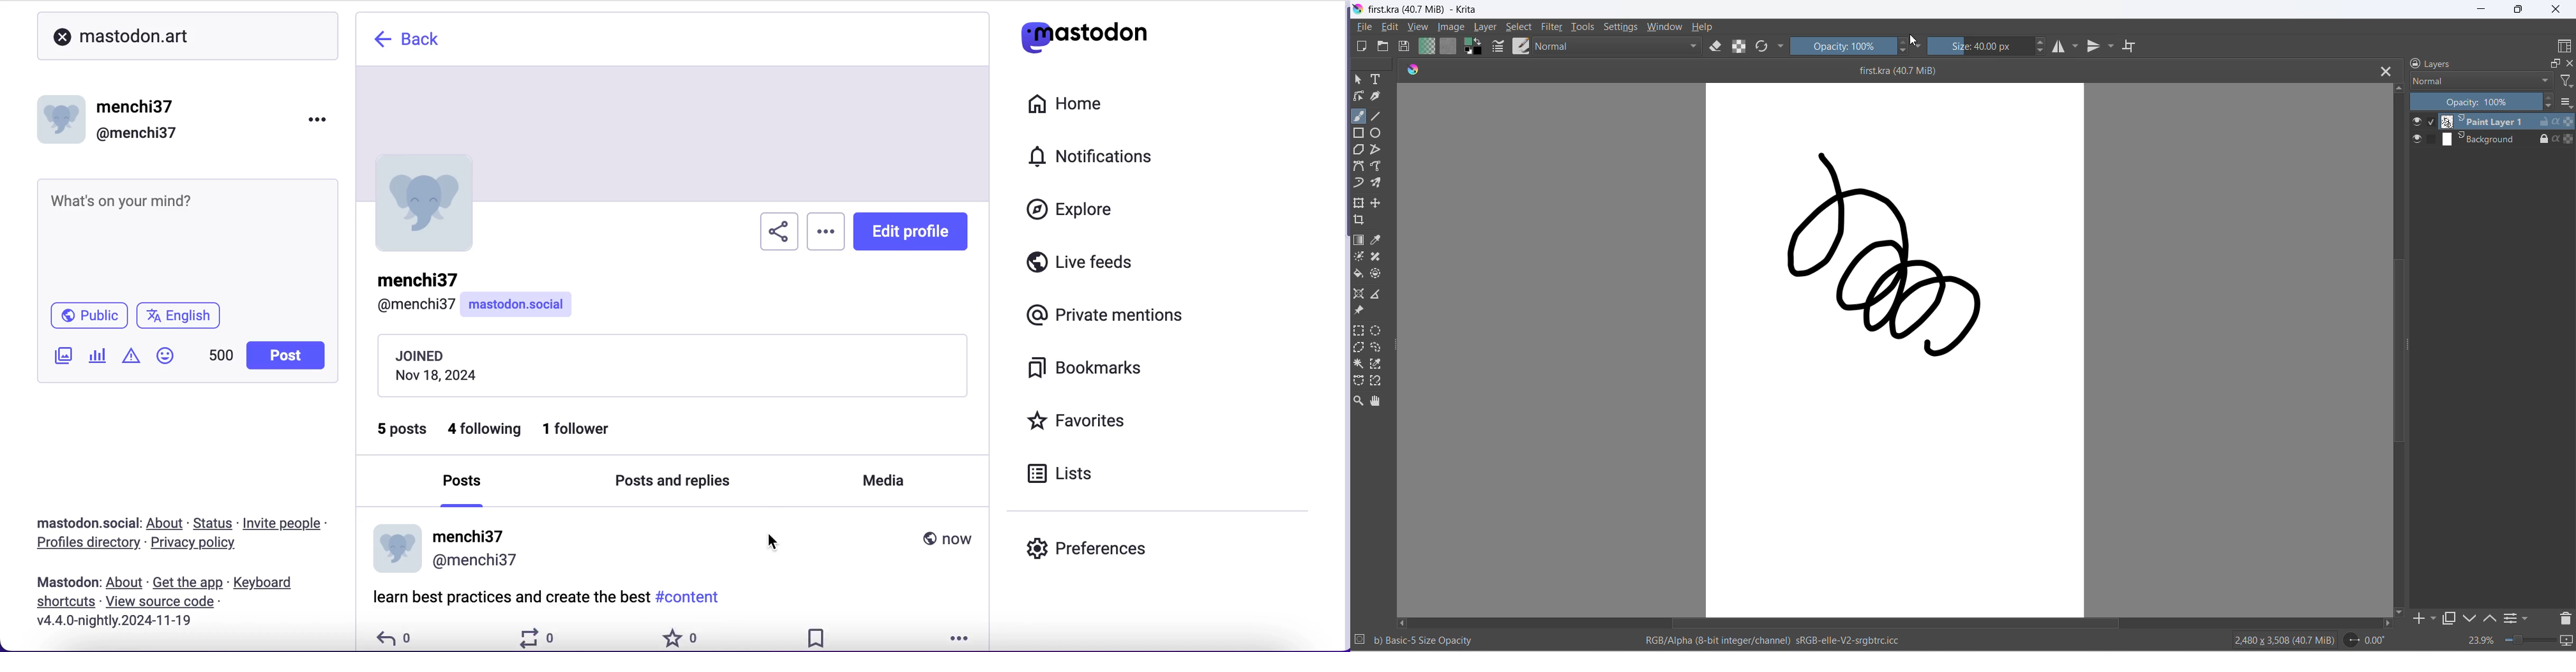 This screenshot has width=2576, height=672. What do you see at coordinates (1383, 46) in the screenshot?
I see `open file` at bounding box center [1383, 46].